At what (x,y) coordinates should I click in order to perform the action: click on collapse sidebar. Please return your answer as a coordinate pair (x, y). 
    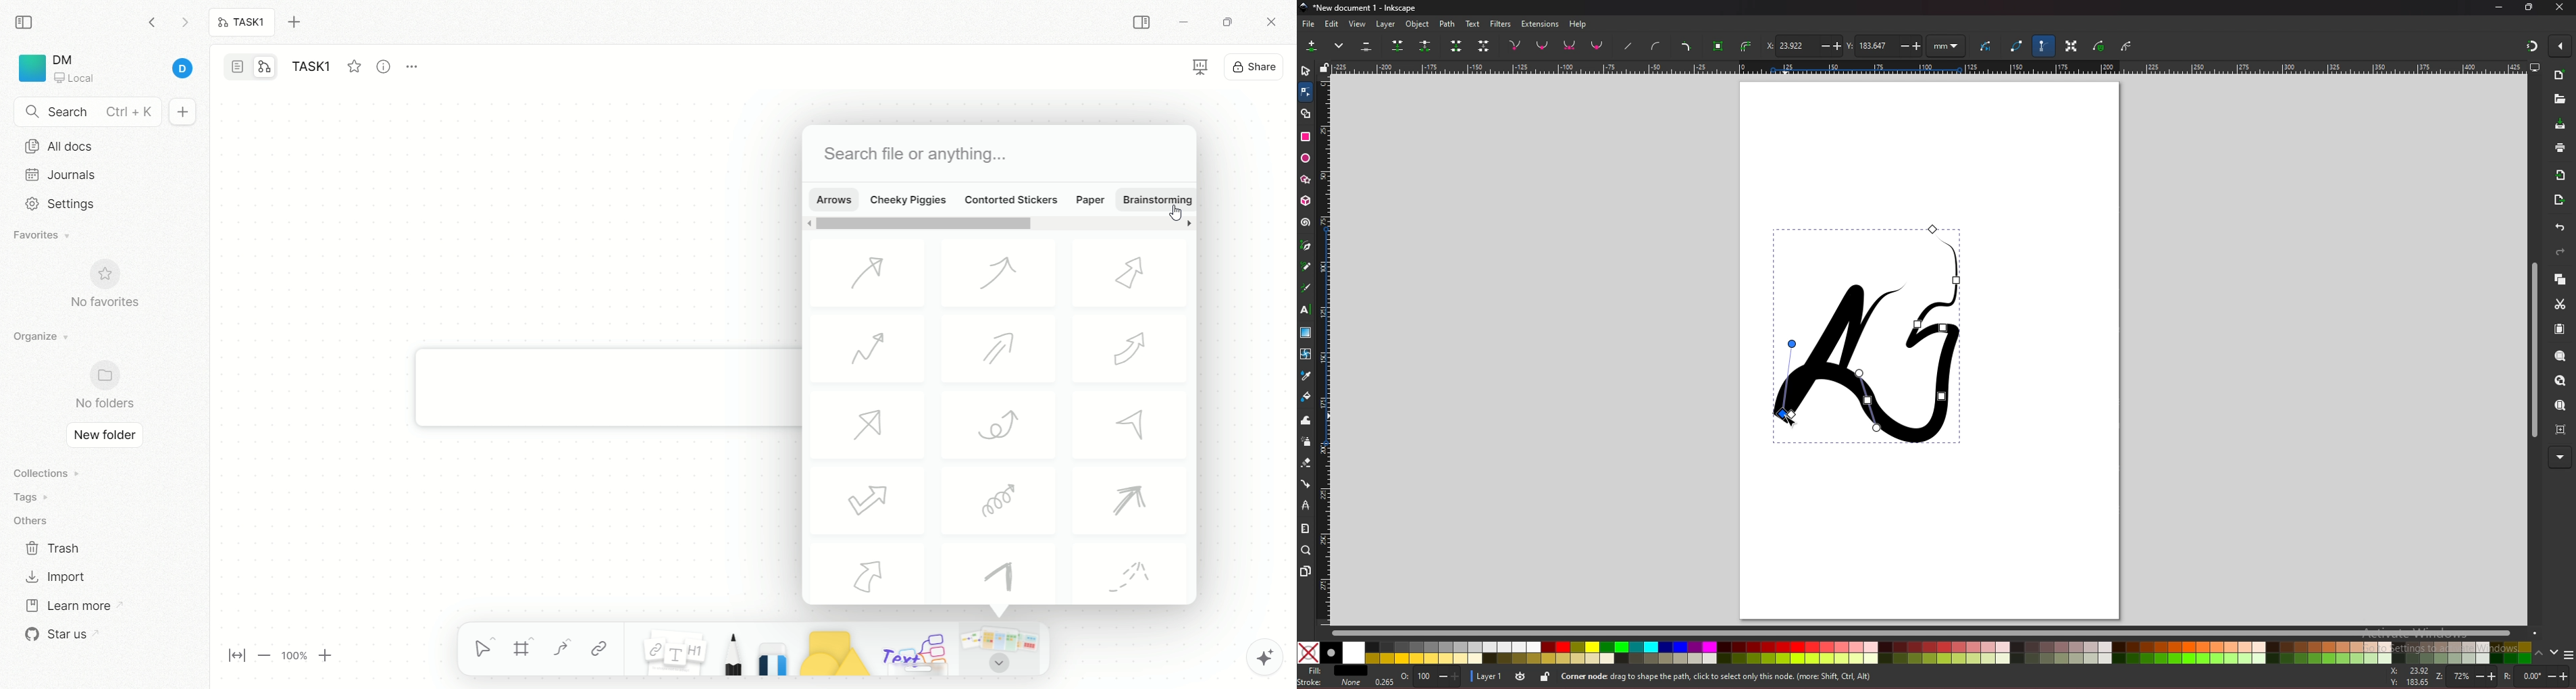
    Looking at the image, I should click on (28, 21).